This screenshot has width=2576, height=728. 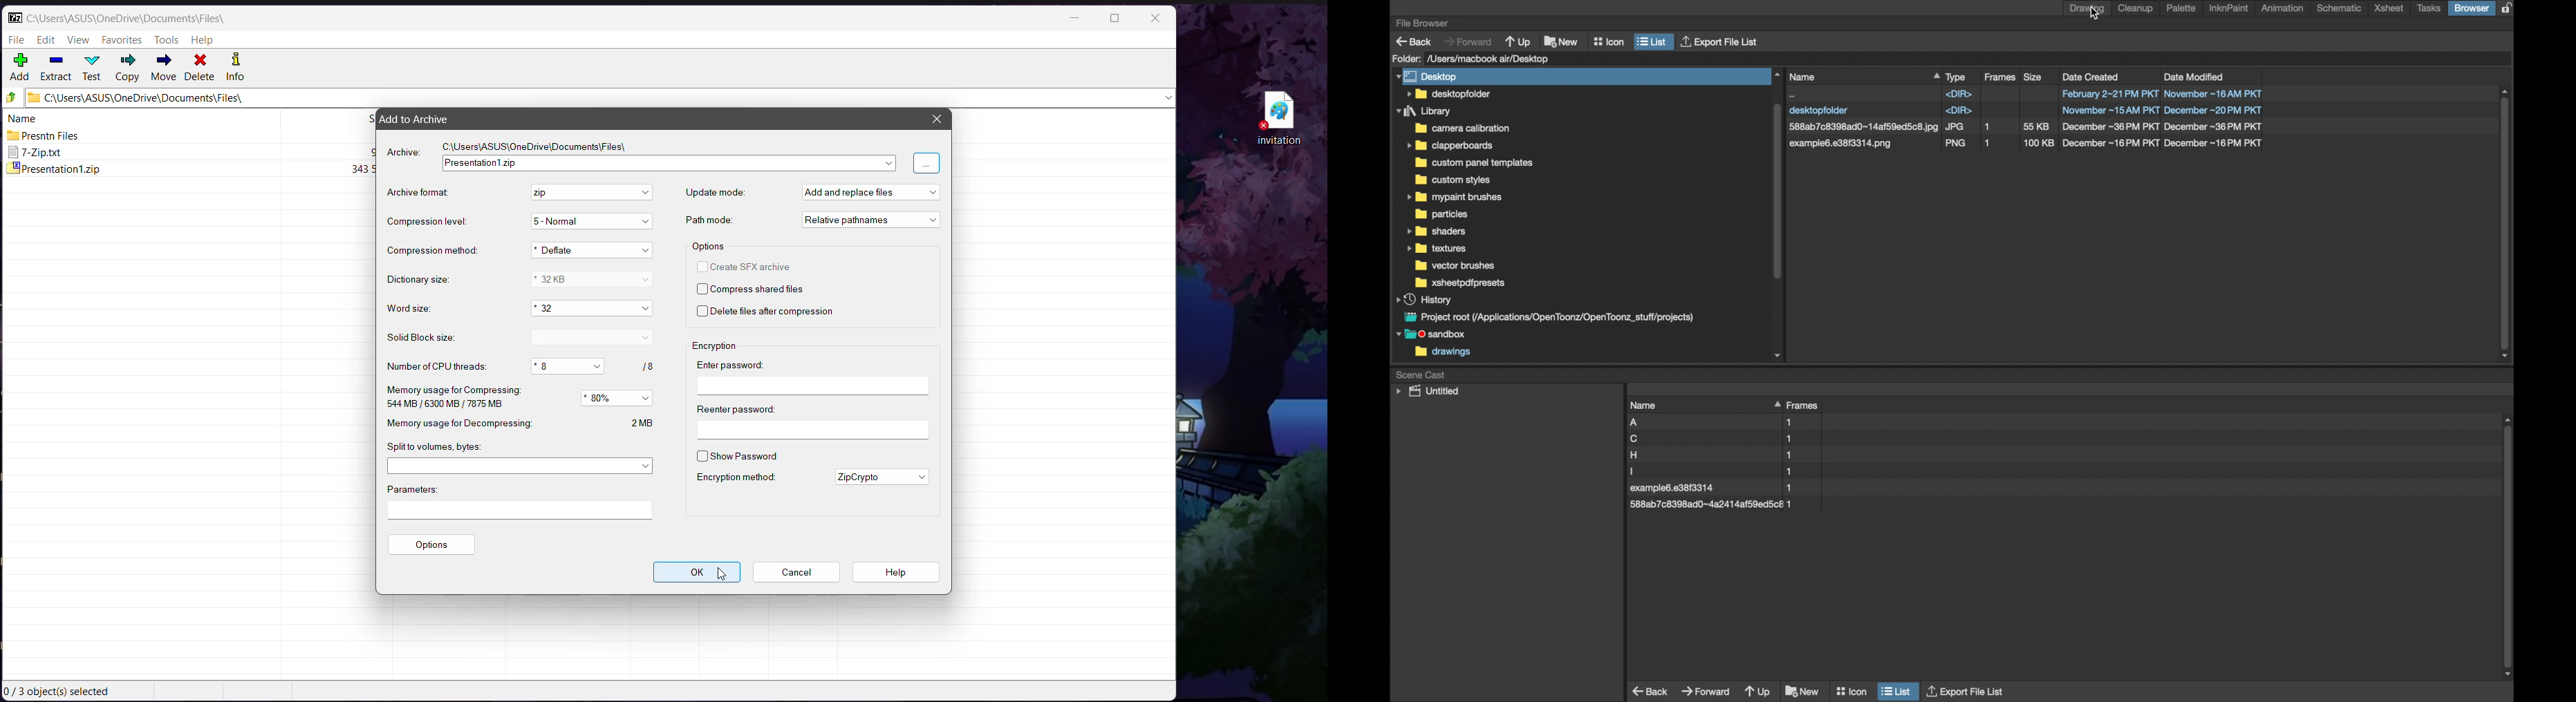 What do you see at coordinates (599, 99) in the screenshot?
I see `Current Folder Path` at bounding box center [599, 99].